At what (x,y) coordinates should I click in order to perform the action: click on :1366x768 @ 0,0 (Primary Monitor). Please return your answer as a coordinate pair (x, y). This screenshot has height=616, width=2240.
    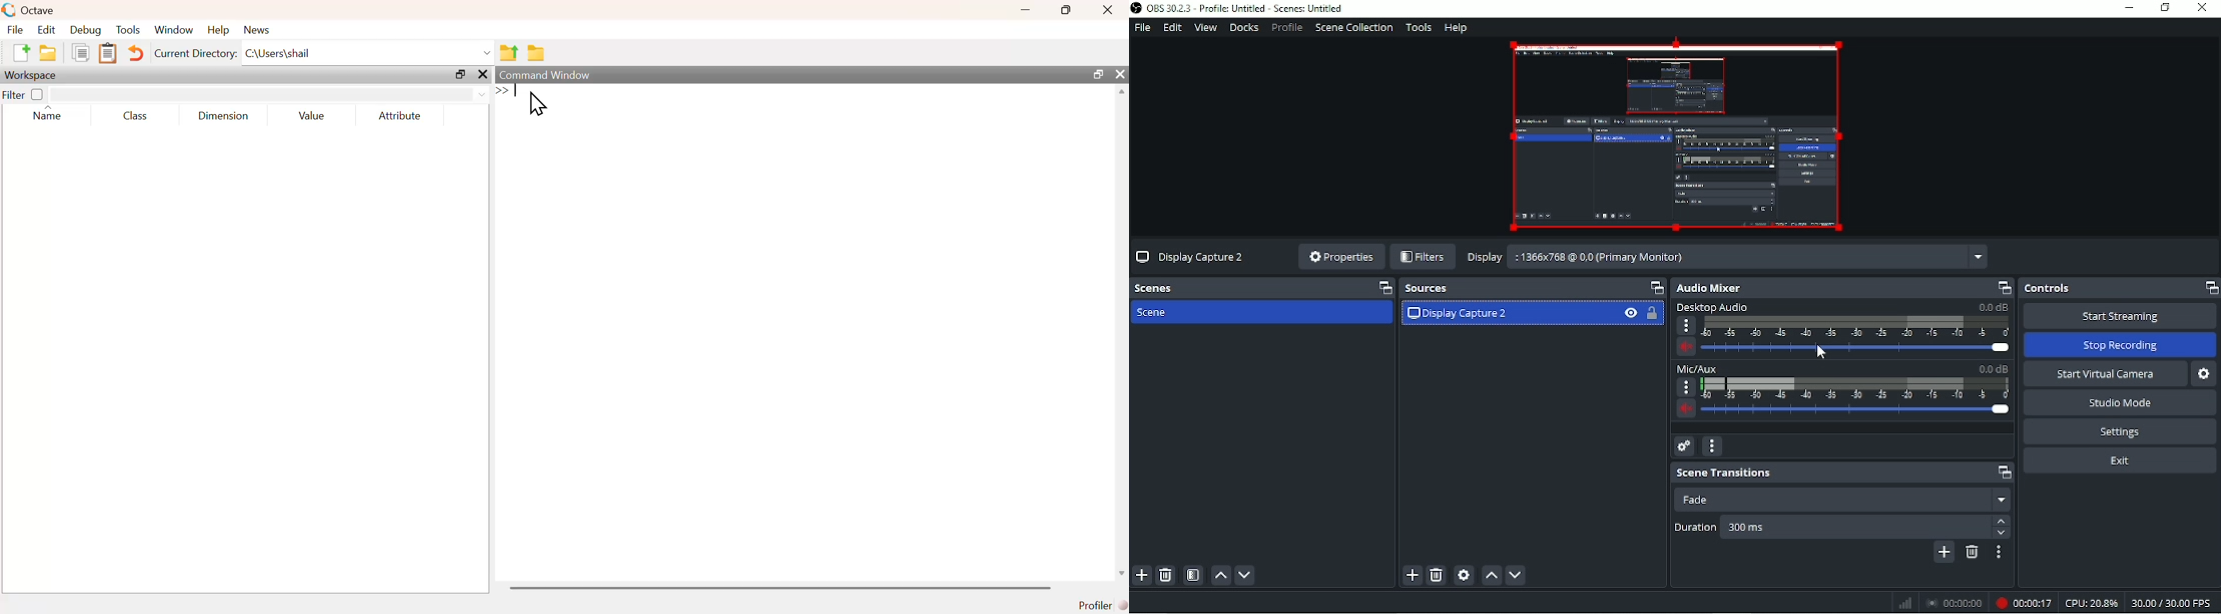
    Looking at the image, I should click on (1746, 257).